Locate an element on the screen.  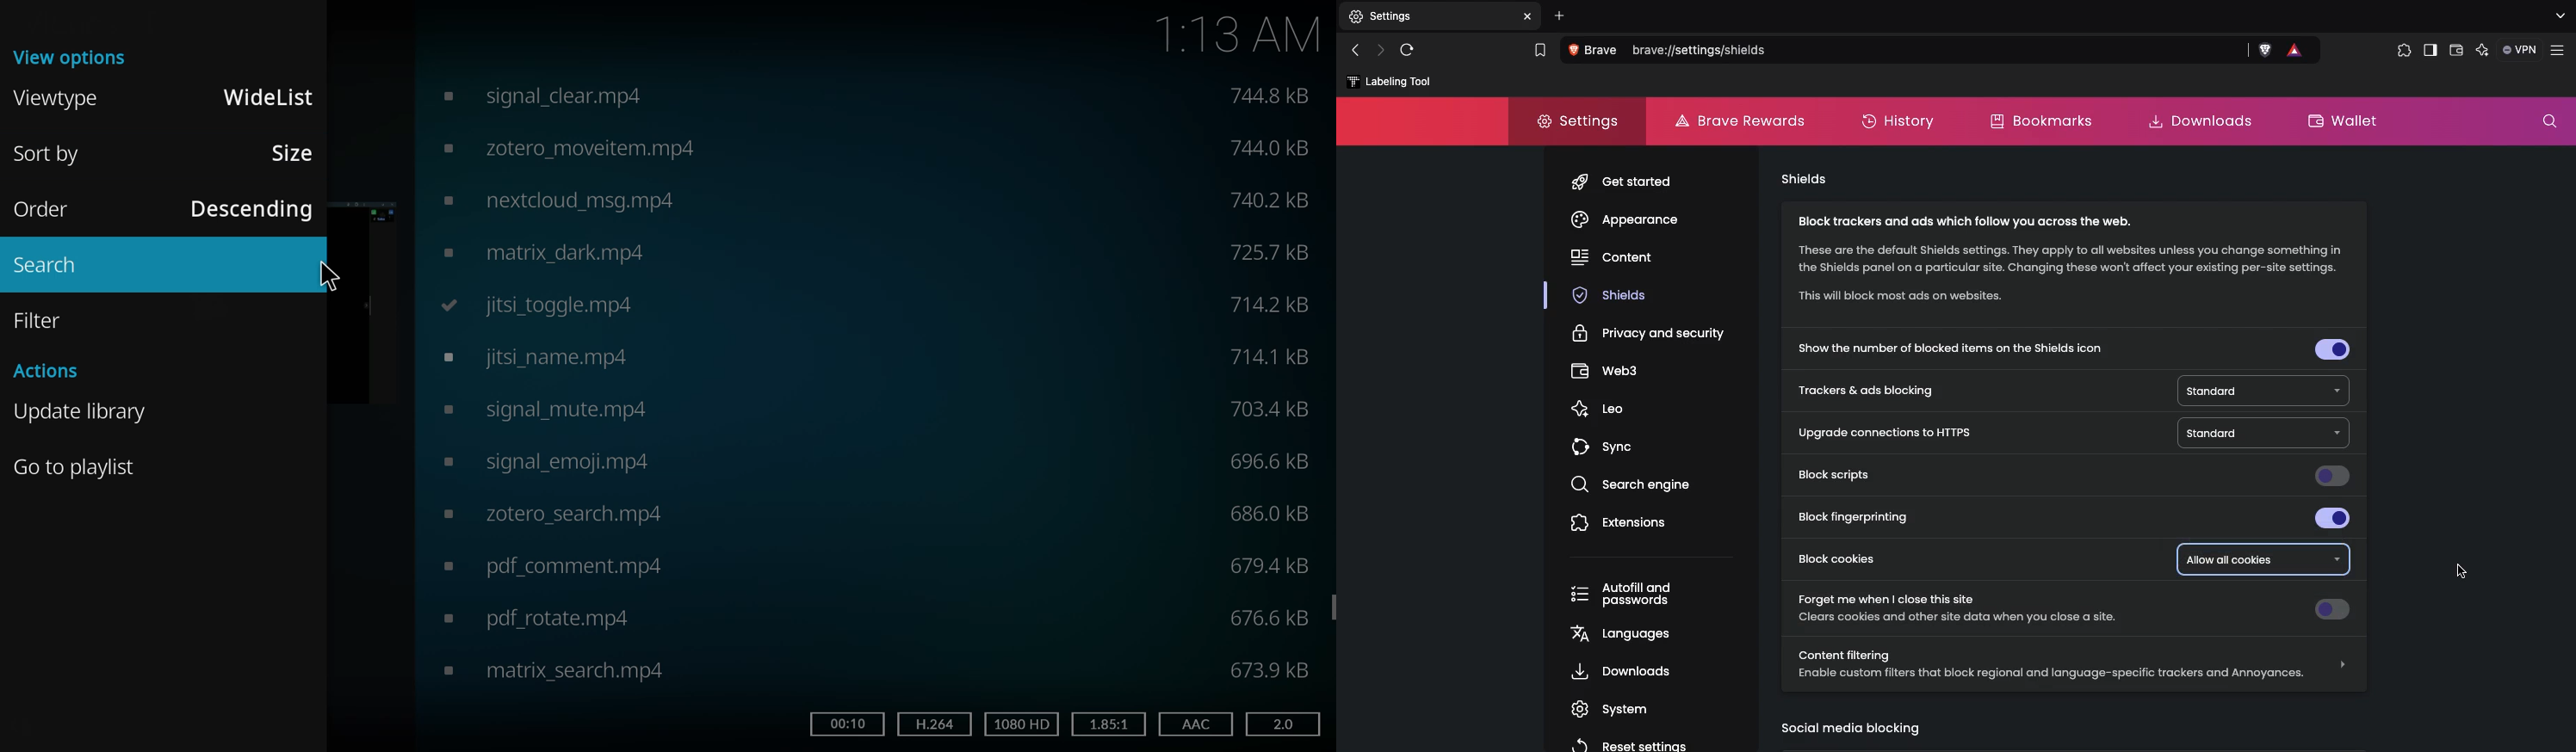
video is located at coordinates (539, 515).